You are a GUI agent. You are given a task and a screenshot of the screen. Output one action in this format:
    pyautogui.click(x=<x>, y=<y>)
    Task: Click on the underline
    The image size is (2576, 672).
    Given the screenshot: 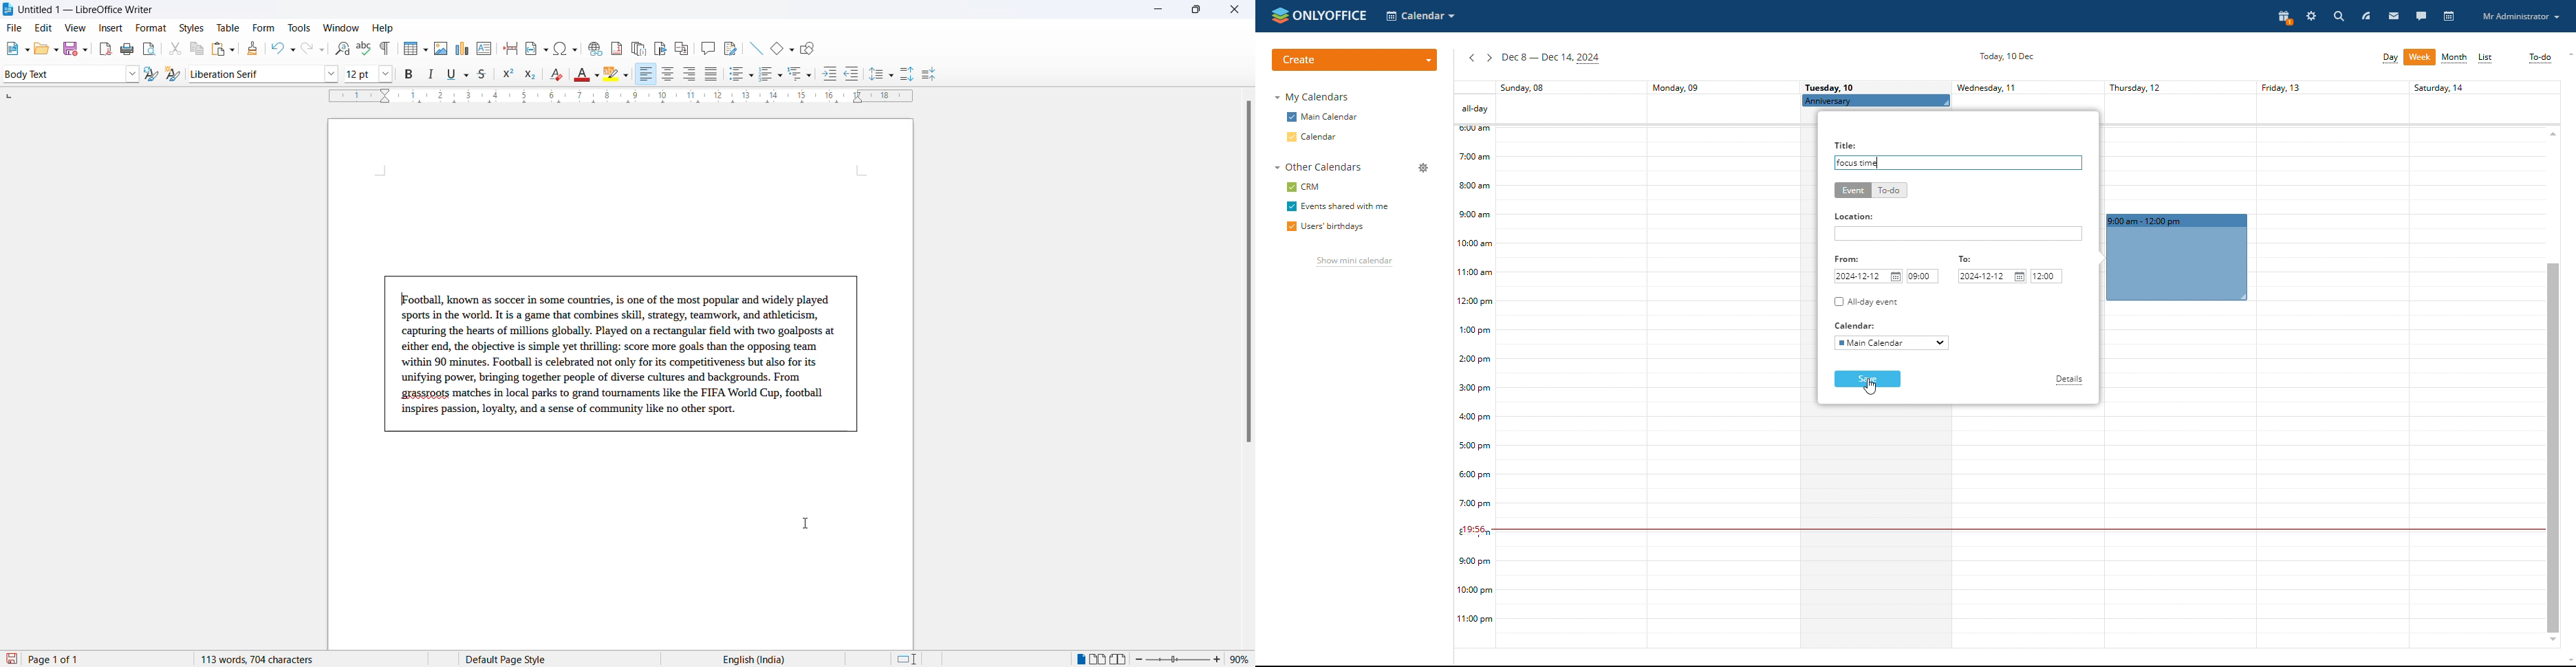 What is the action you would take?
    pyautogui.click(x=459, y=74)
    